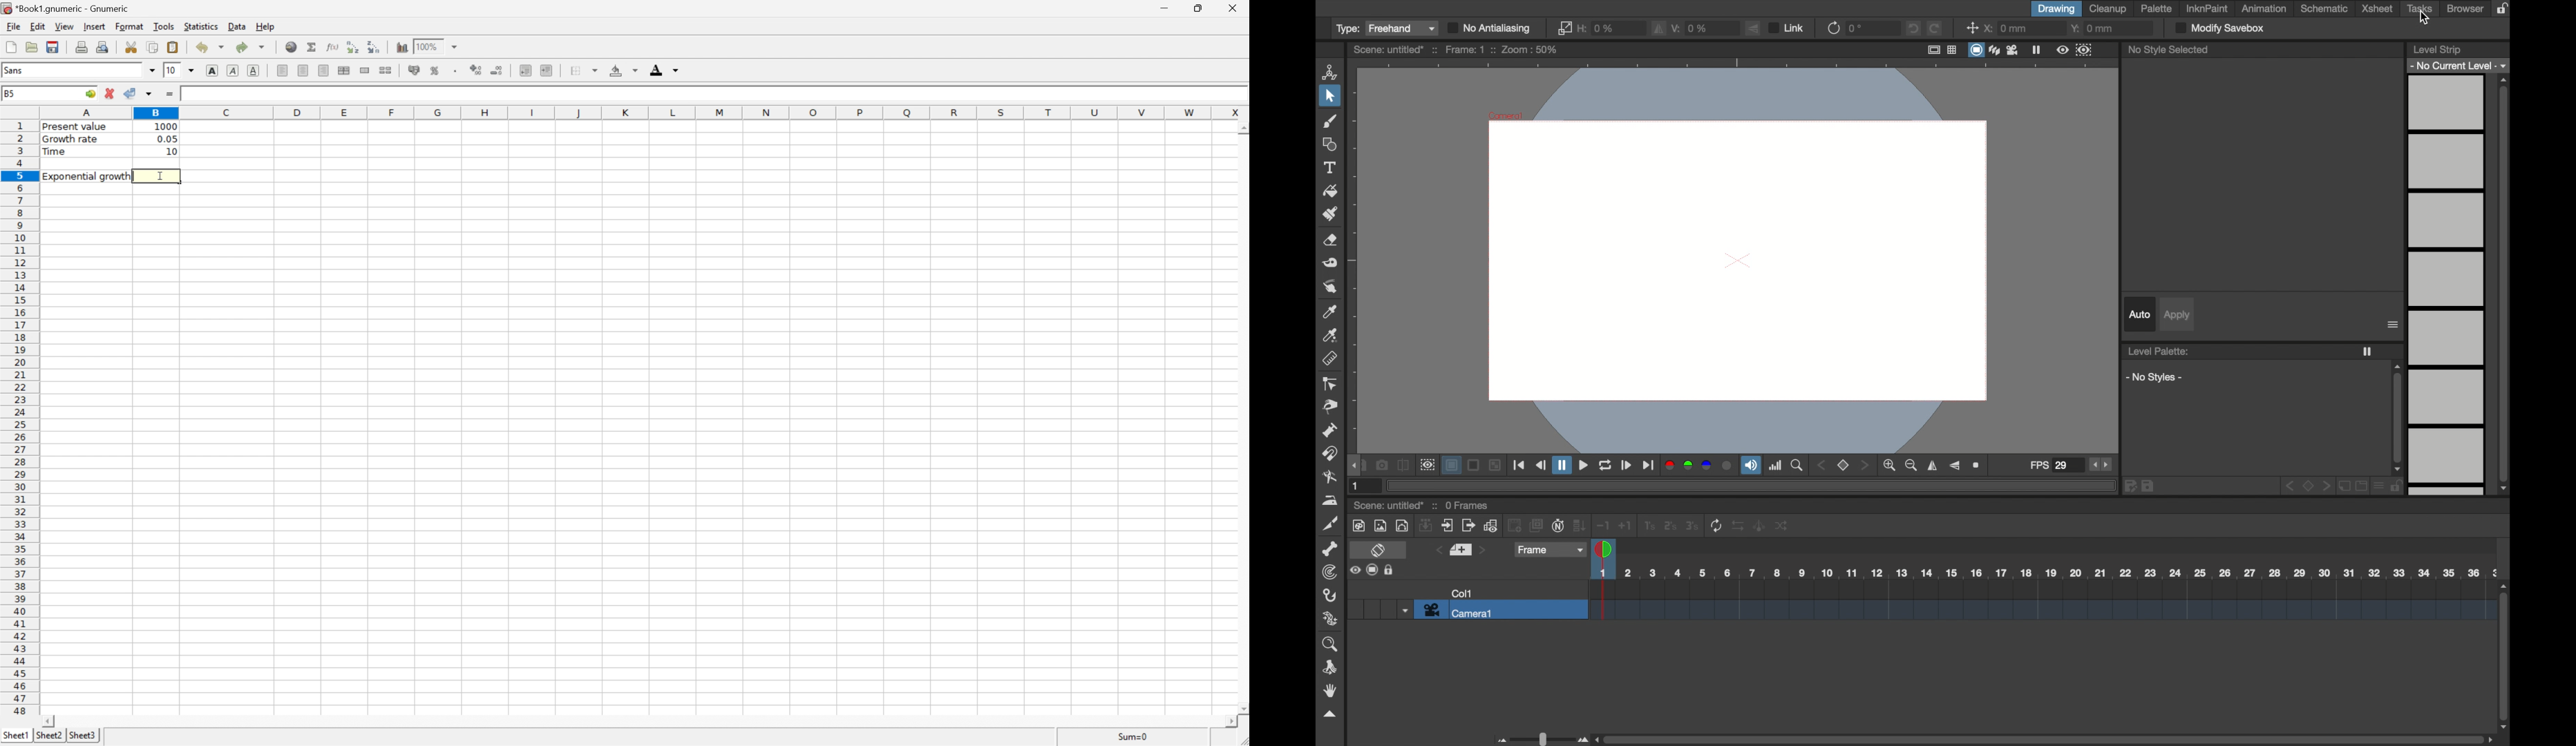  What do you see at coordinates (174, 46) in the screenshot?
I see `Paste the clipboard` at bounding box center [174, 46].